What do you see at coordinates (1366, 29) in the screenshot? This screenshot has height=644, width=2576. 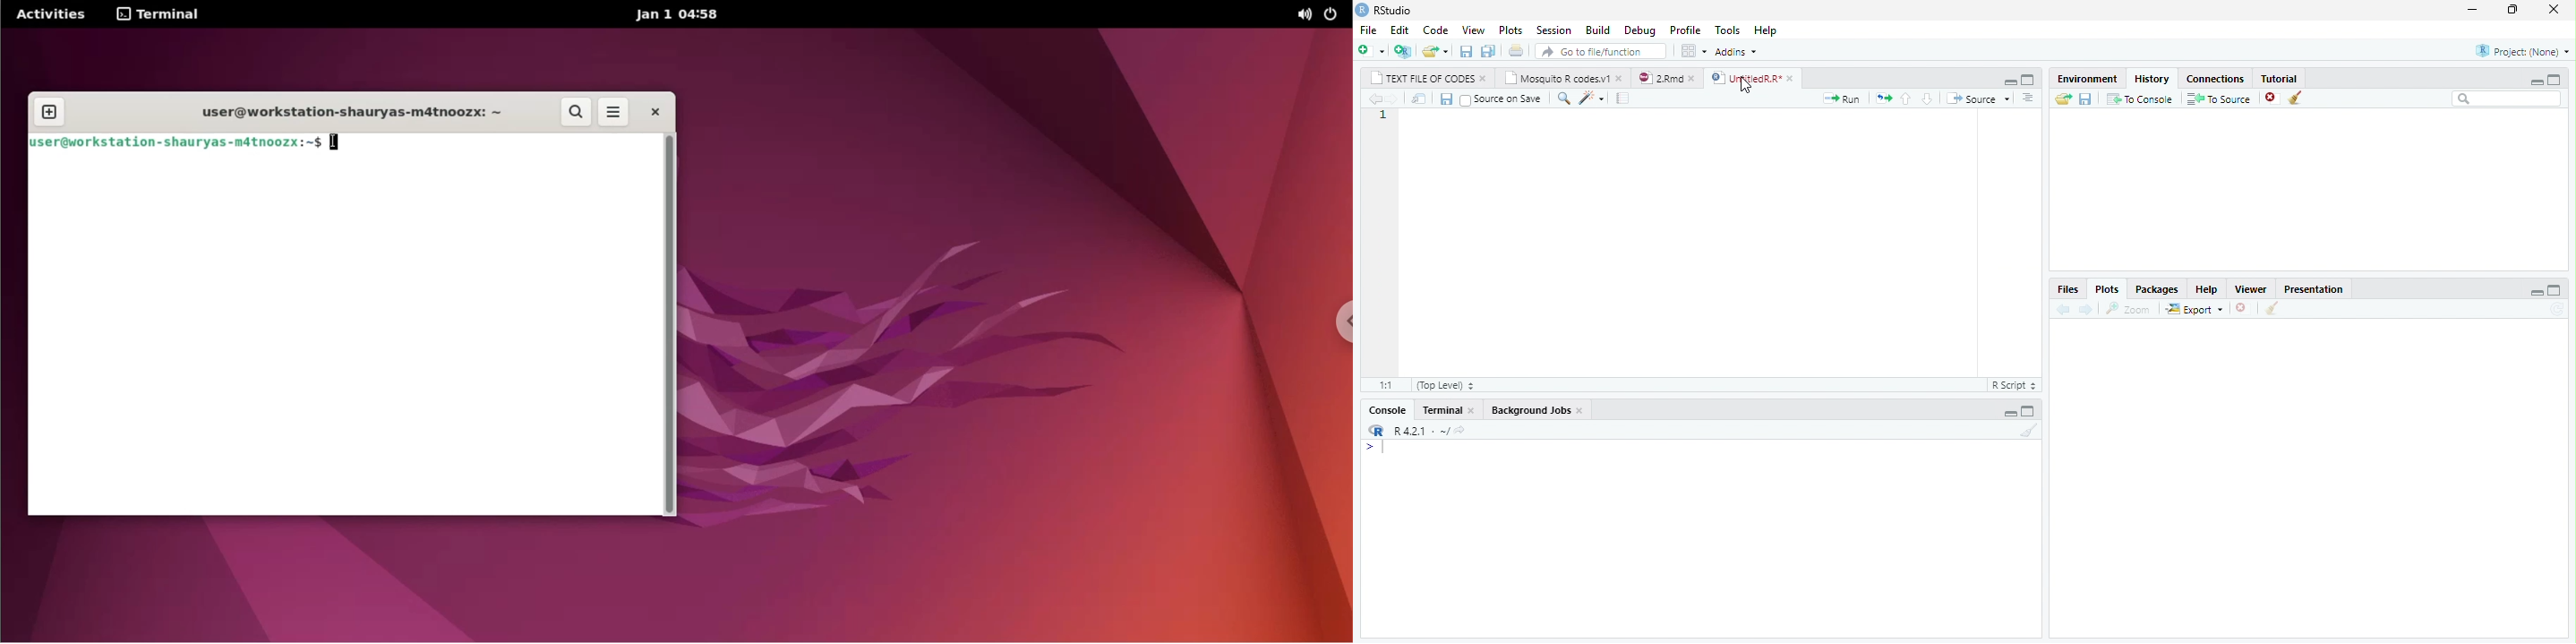 I see `file` at bounding box center [1366, 29].